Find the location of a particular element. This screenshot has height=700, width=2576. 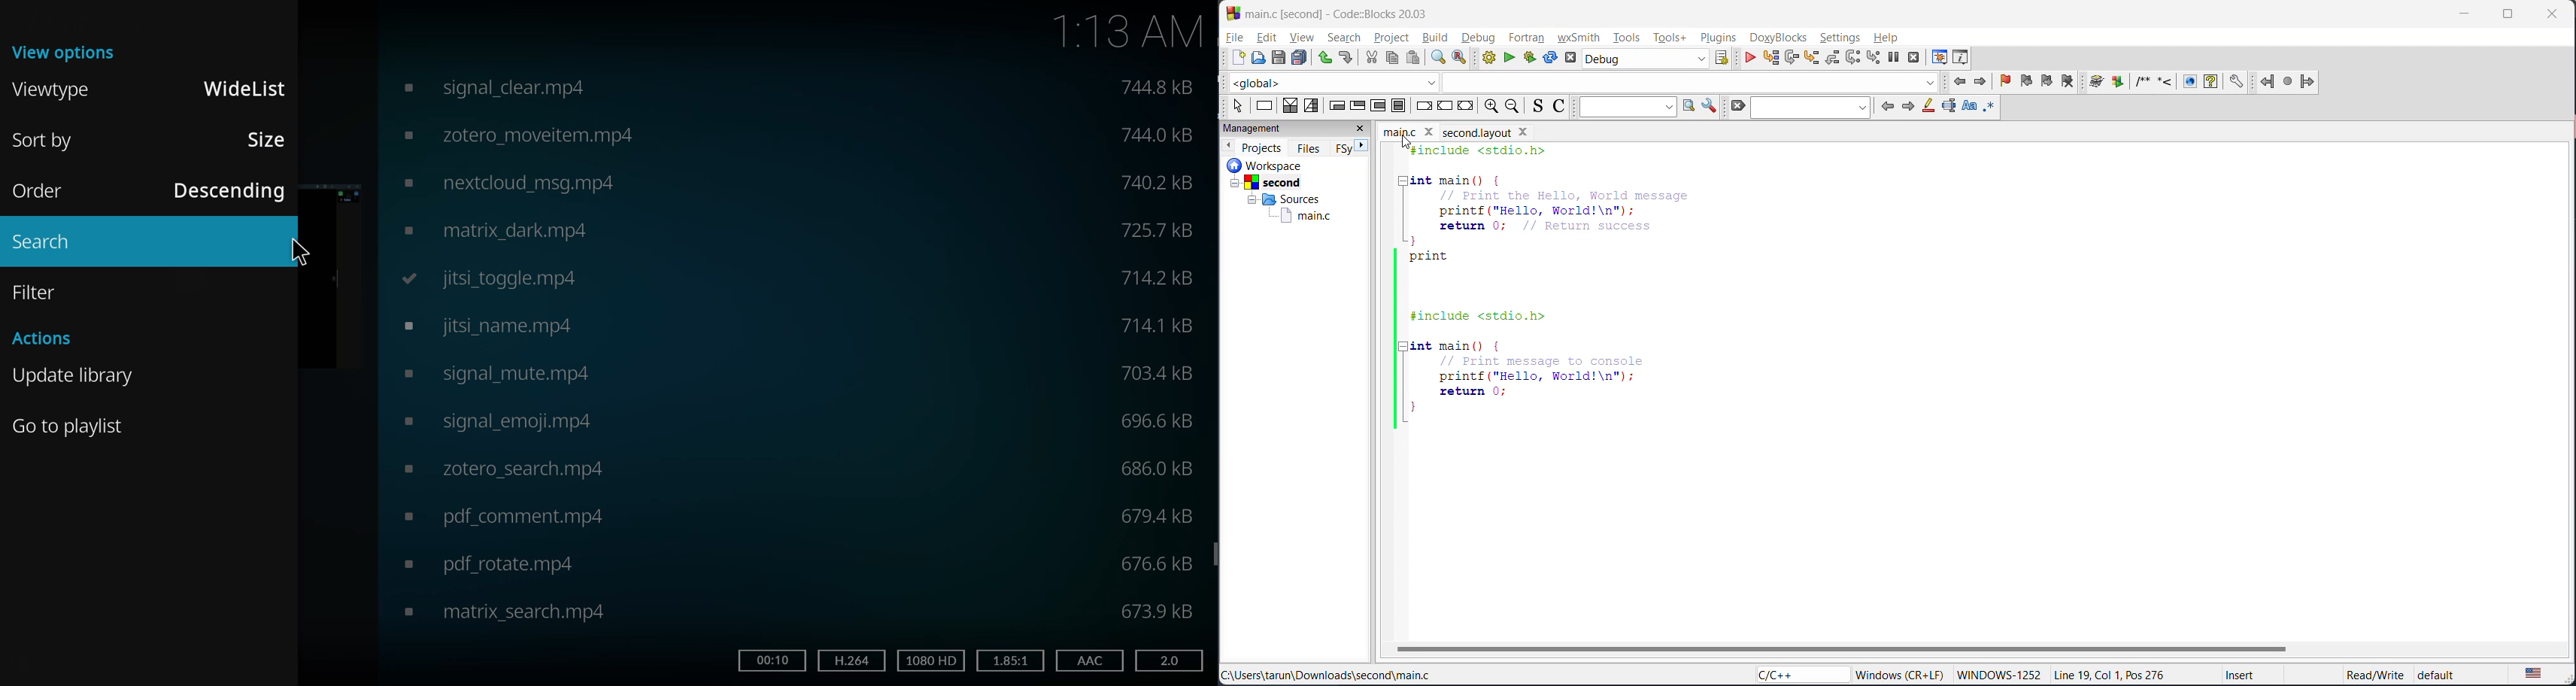

size is located at coordinates (1161, 564).